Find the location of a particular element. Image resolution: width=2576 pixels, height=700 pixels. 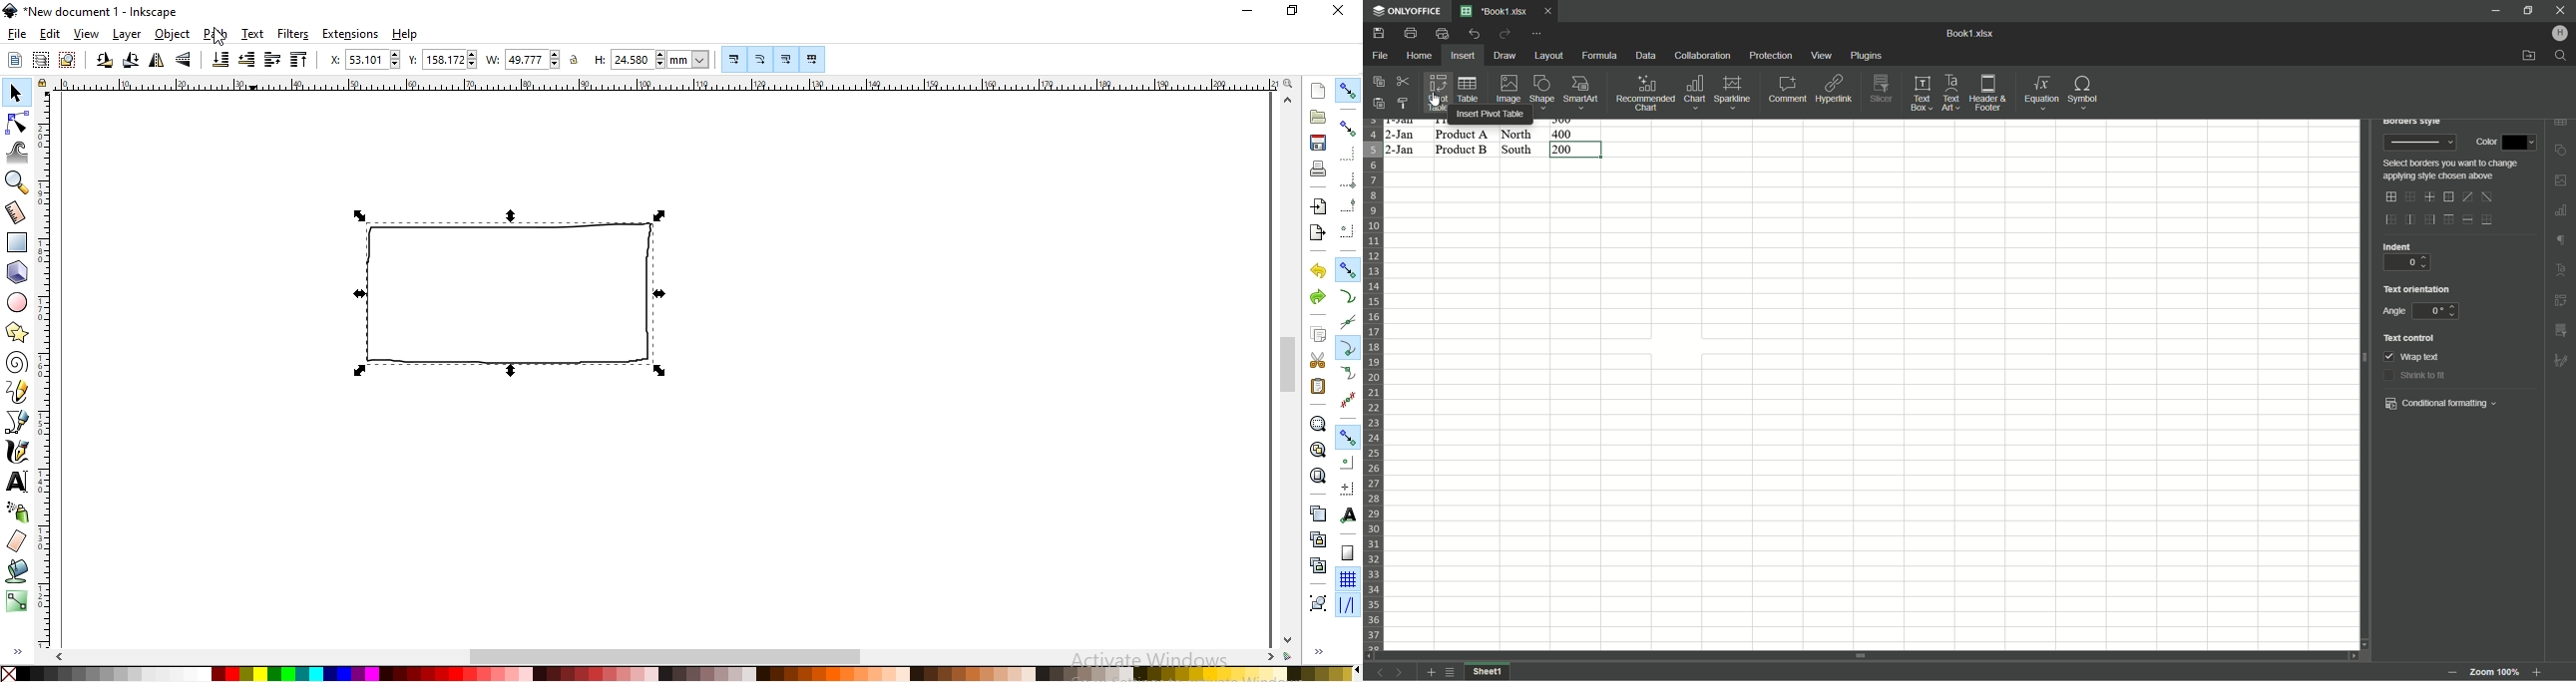

cells is located at coordinates (1869, 404).